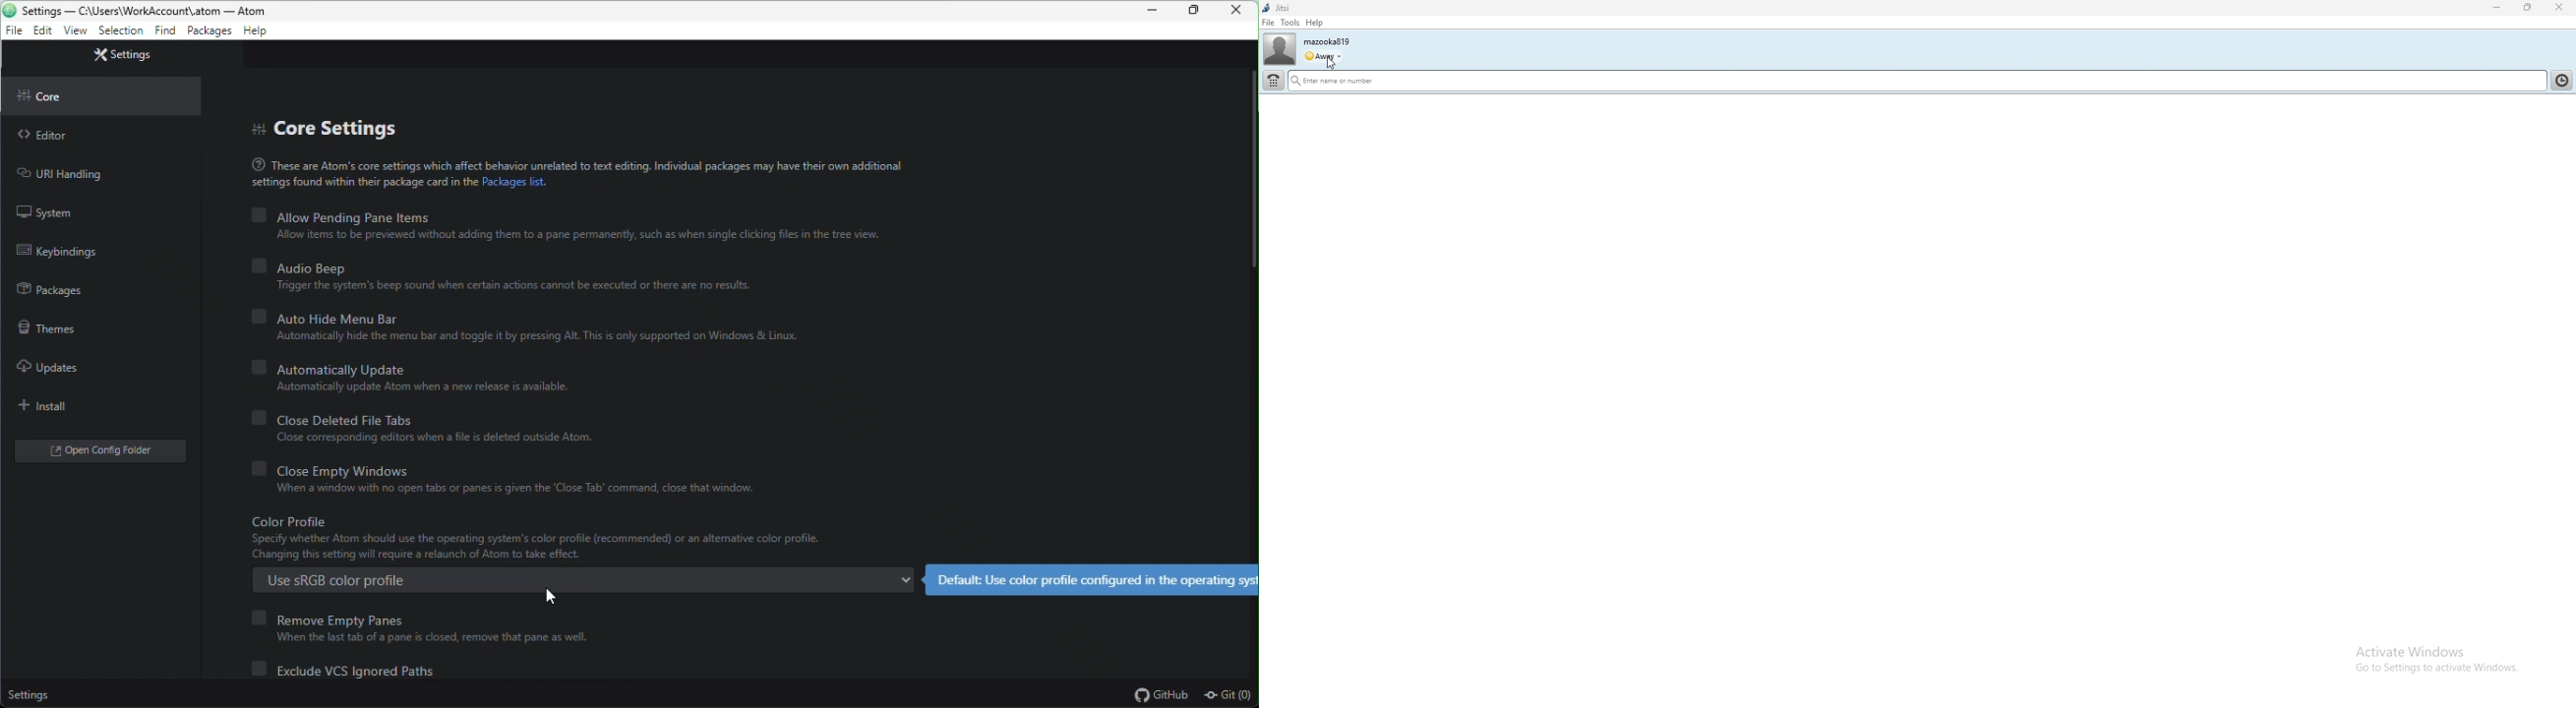  I want to click on Themes, so click(44, 326).